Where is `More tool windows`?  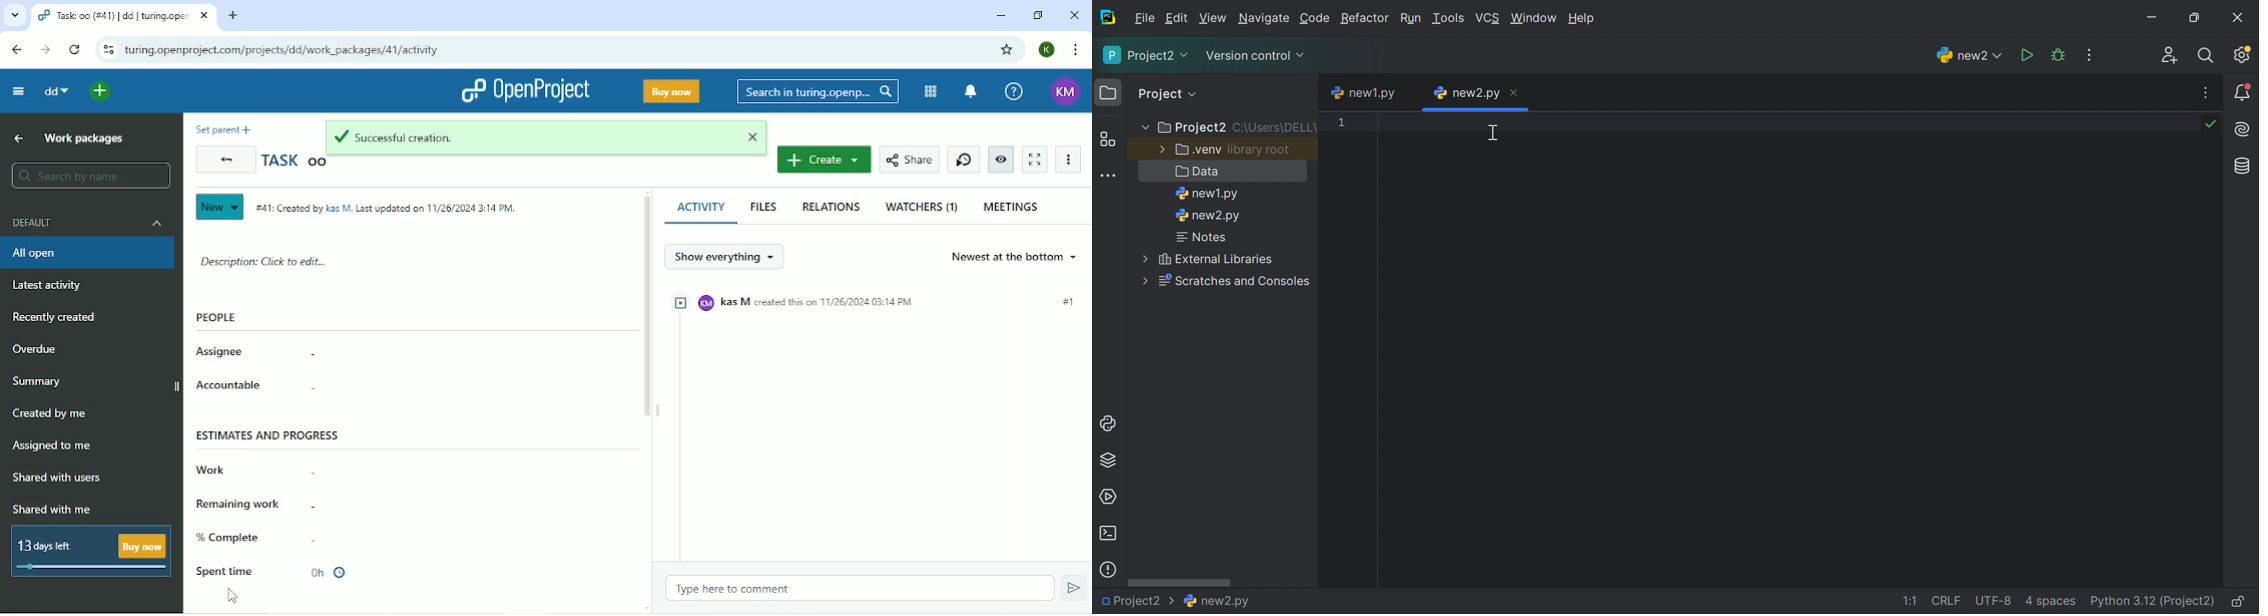
More tool windows is located at coordinates (1109, 175).